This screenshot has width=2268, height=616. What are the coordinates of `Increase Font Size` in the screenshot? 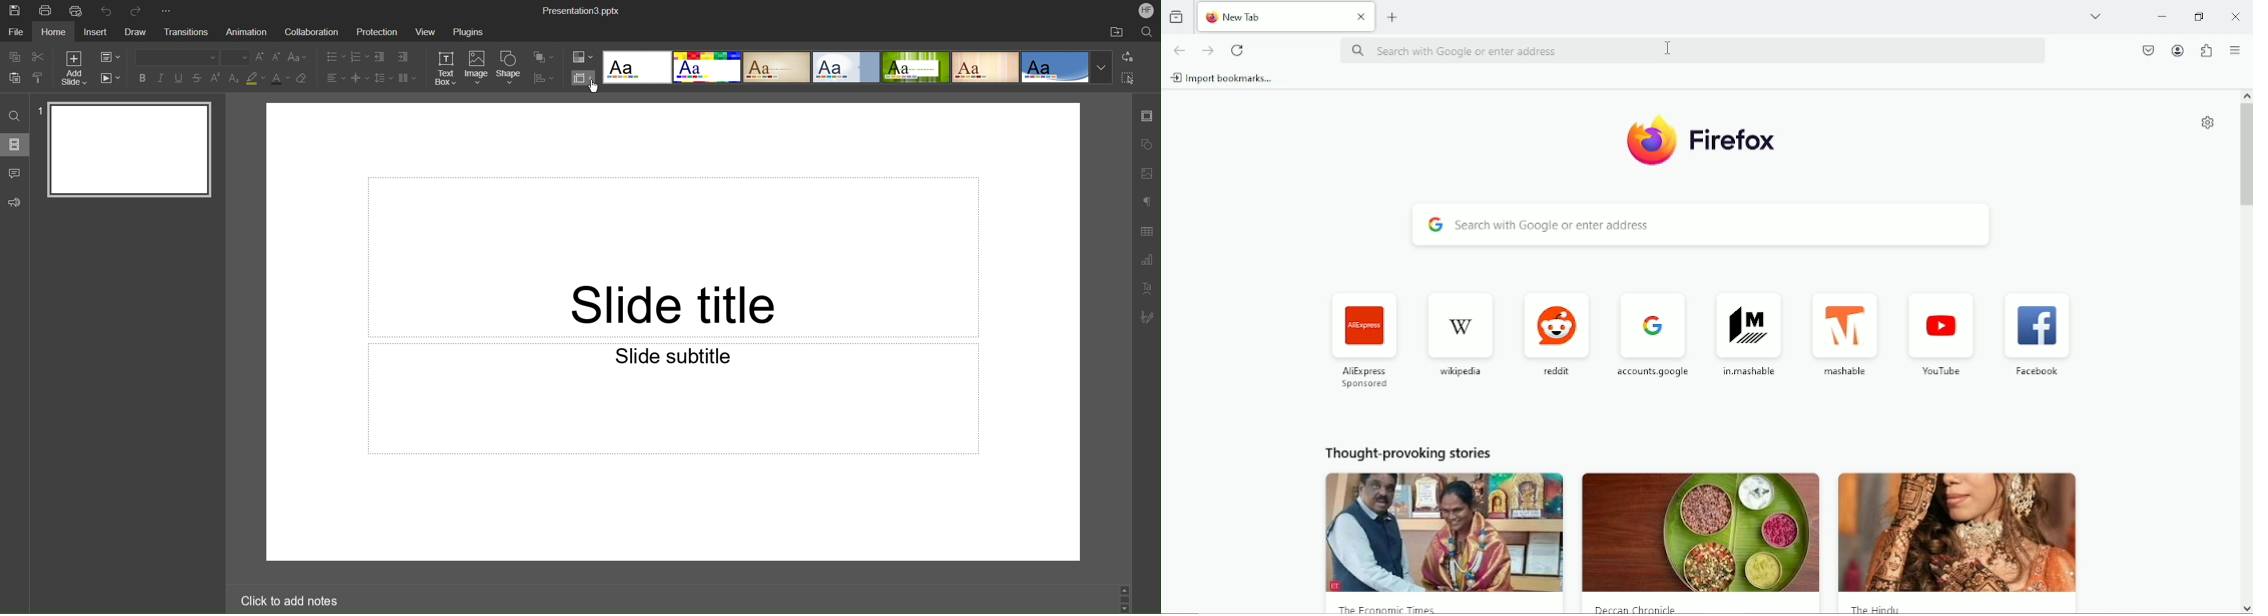 It's located at (261, 58).